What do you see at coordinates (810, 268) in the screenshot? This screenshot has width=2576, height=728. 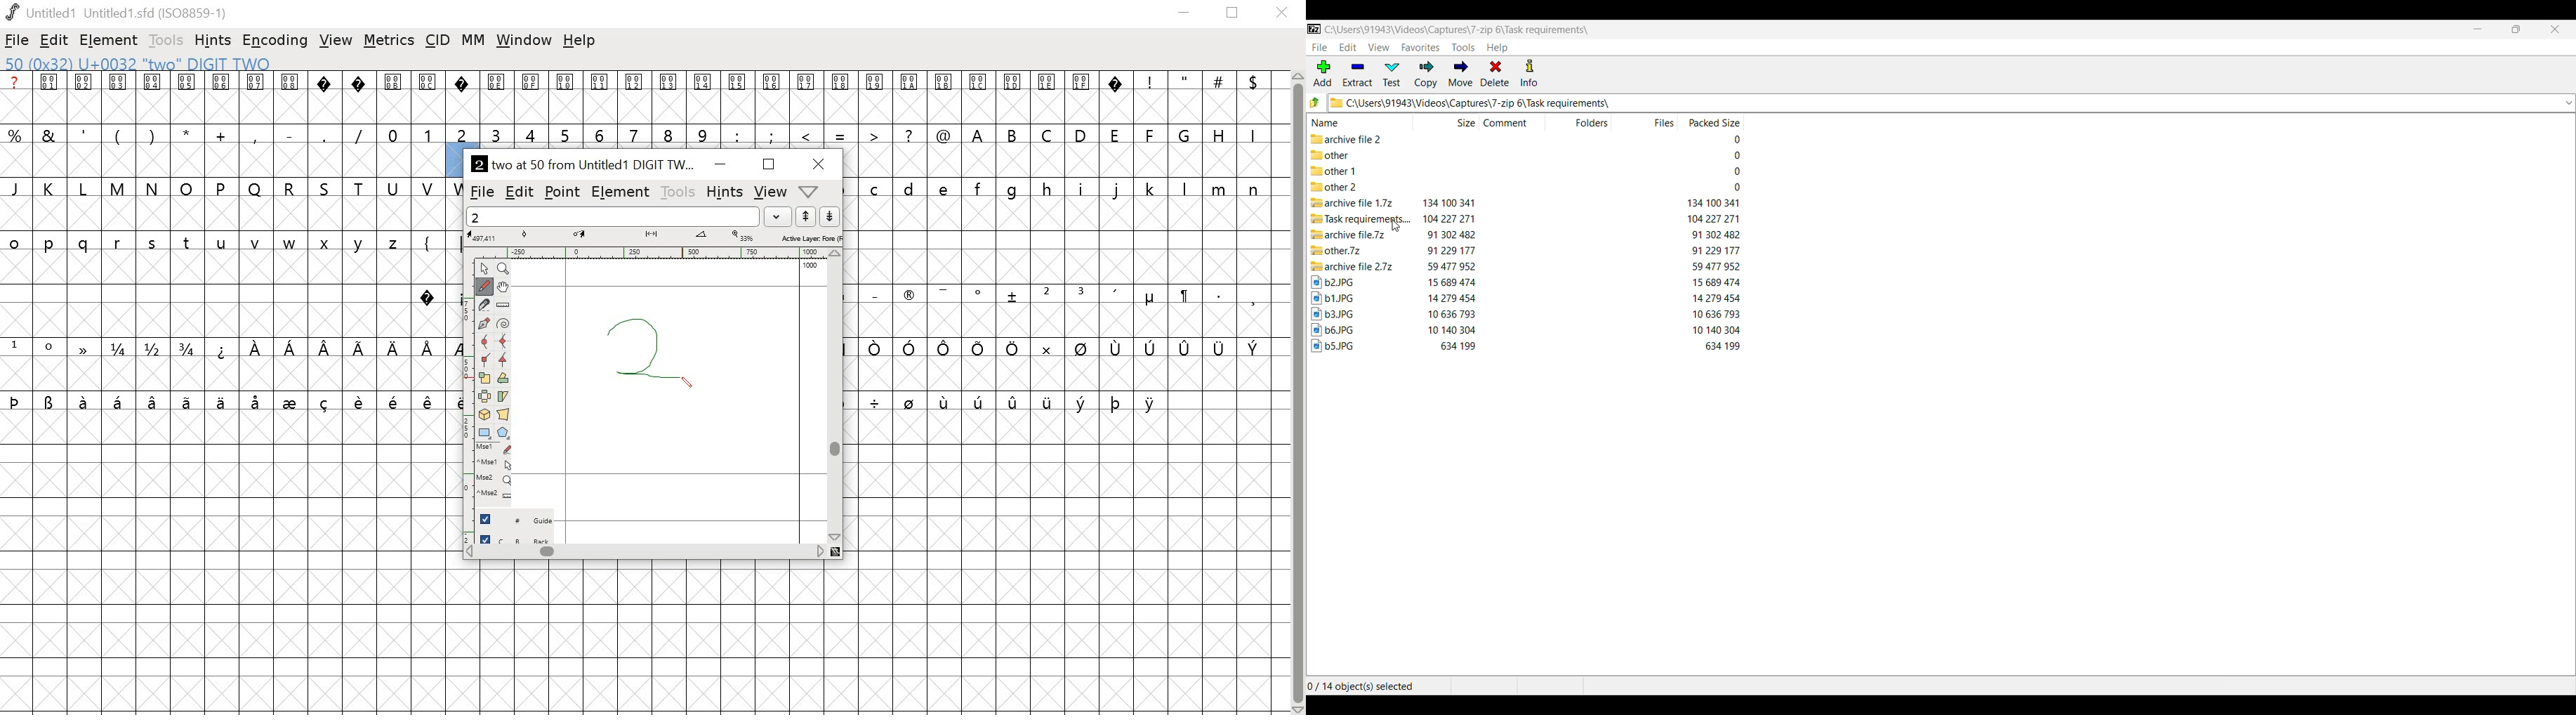 I see `1000` at bounding box center [810, 268].